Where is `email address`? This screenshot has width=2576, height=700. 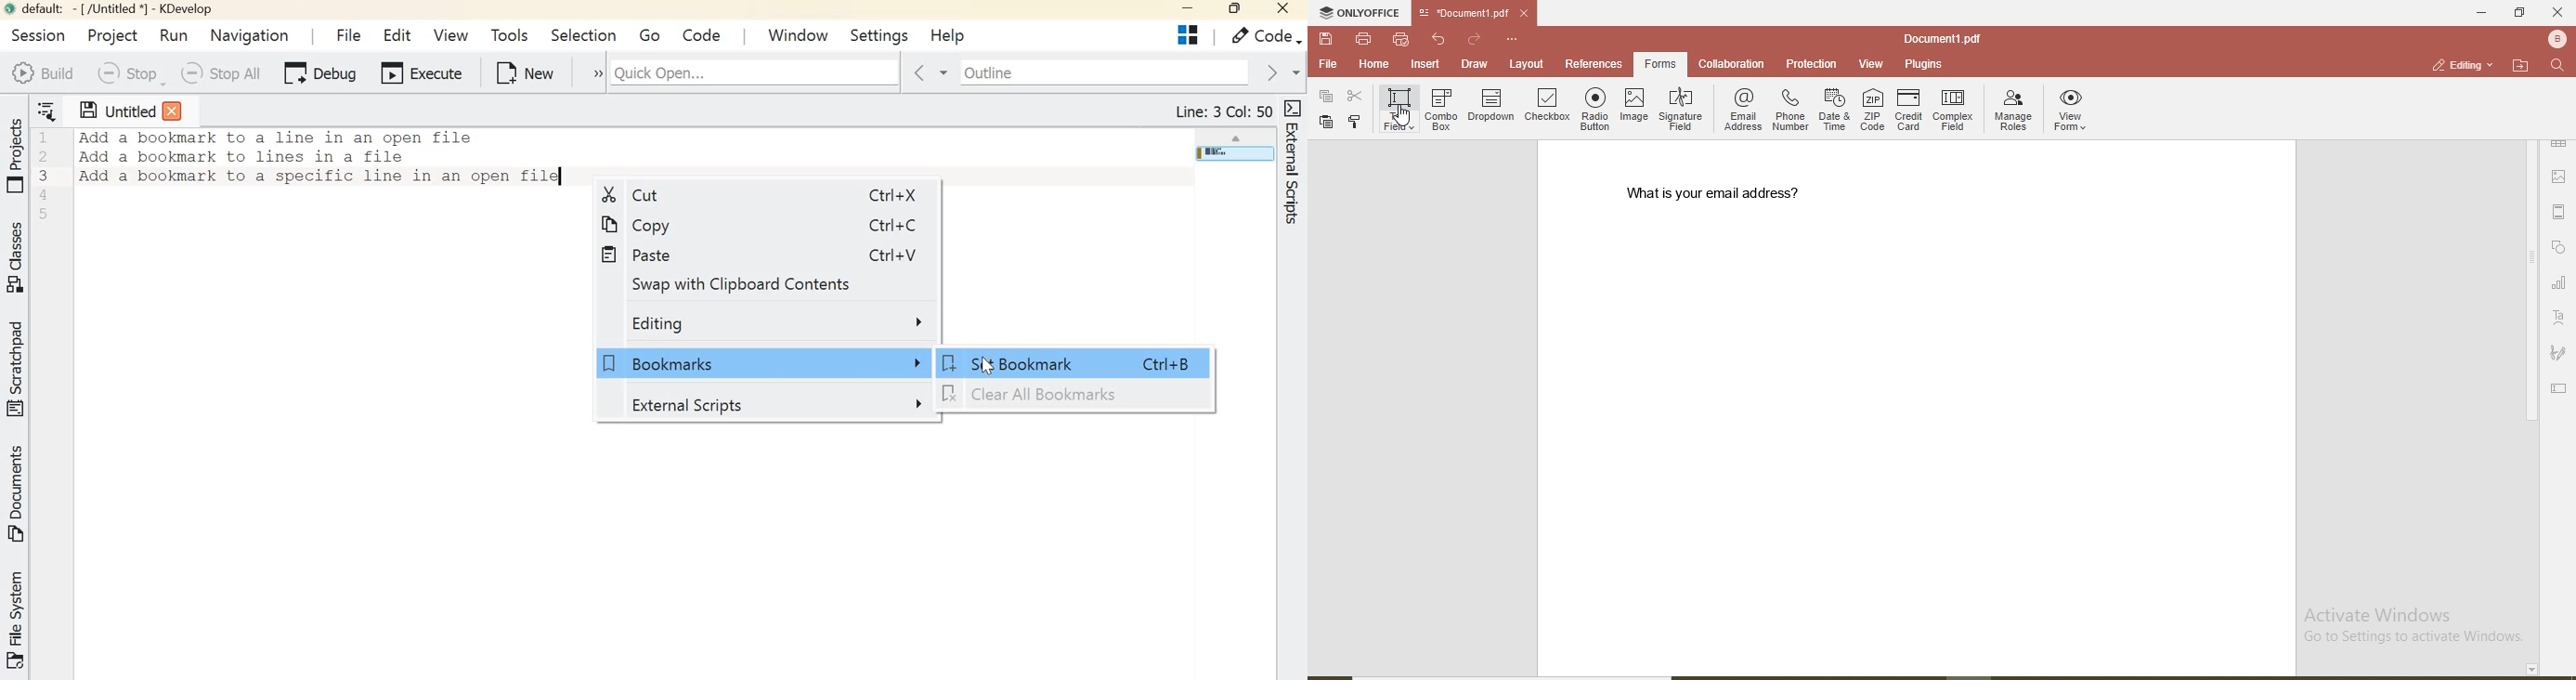 email address is located at coordinates (1741, 111).